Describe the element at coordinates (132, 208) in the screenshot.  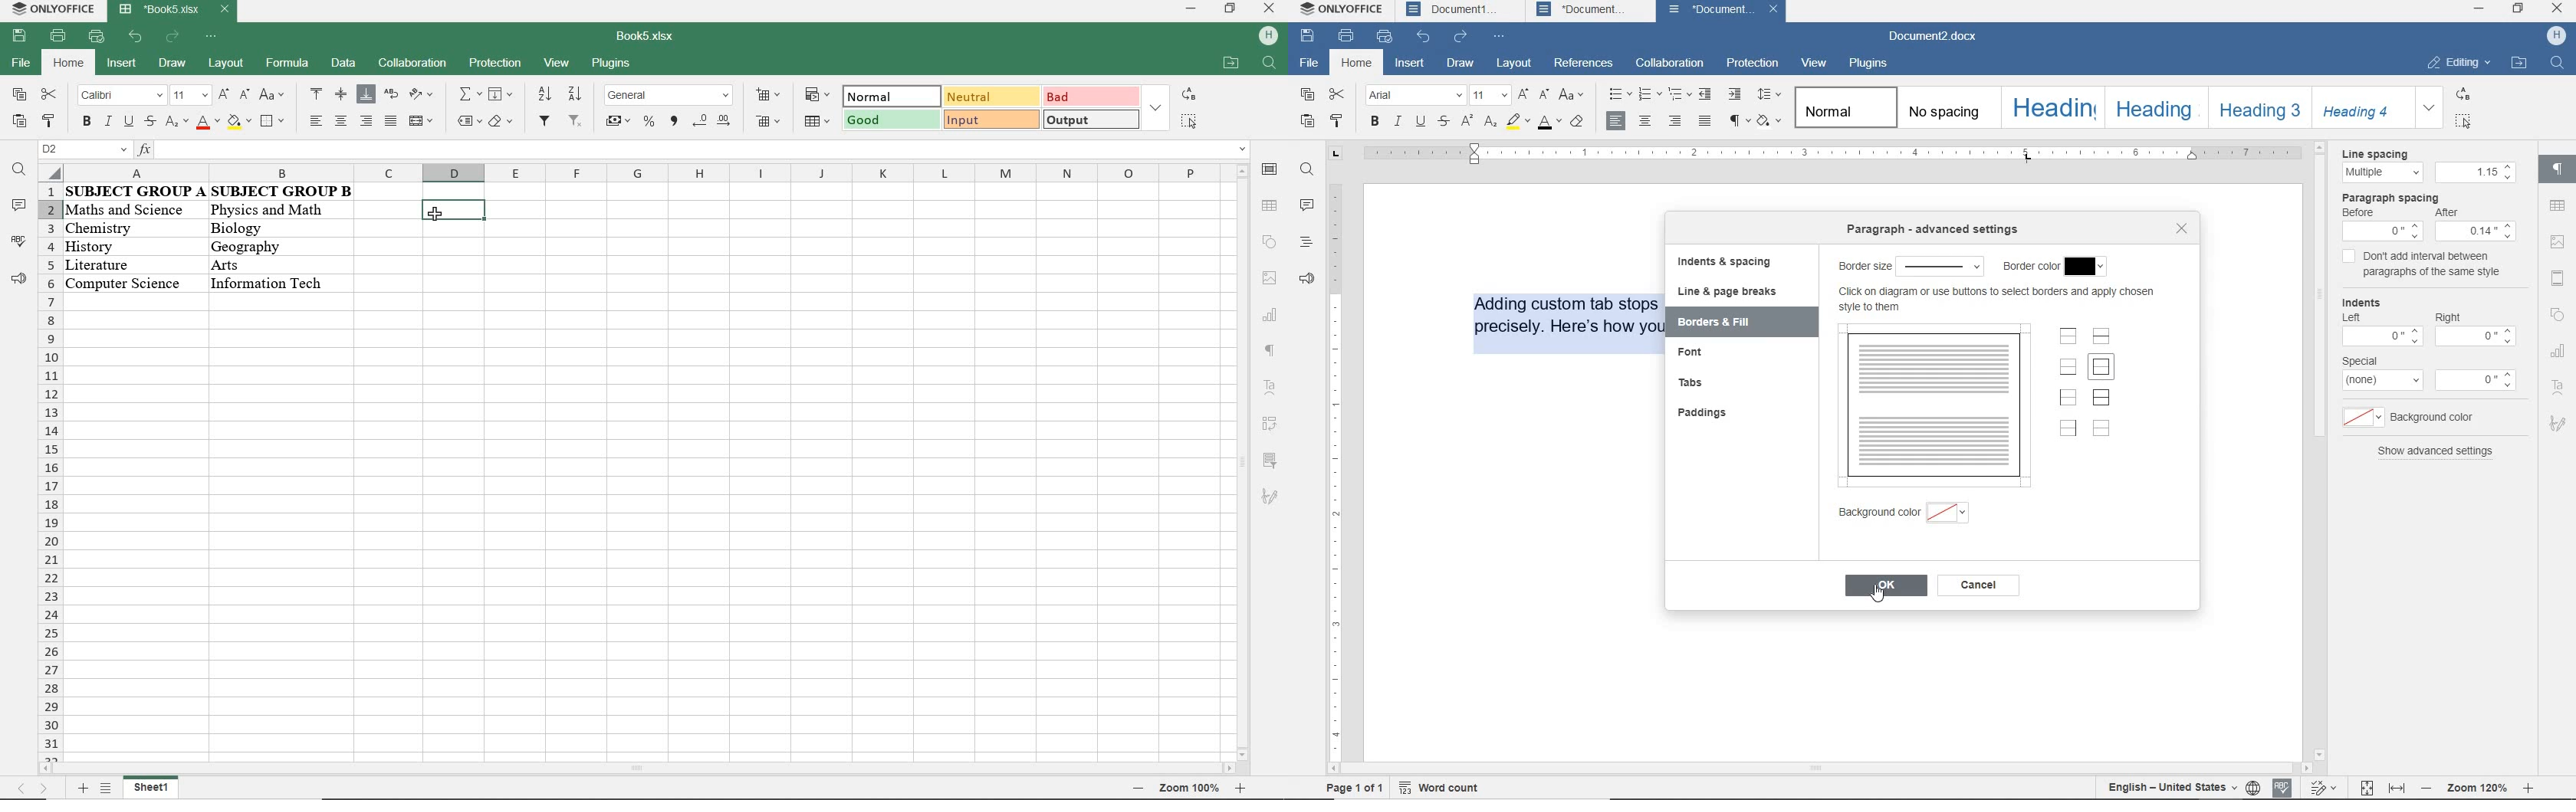
I see `maths and science ` at that location.